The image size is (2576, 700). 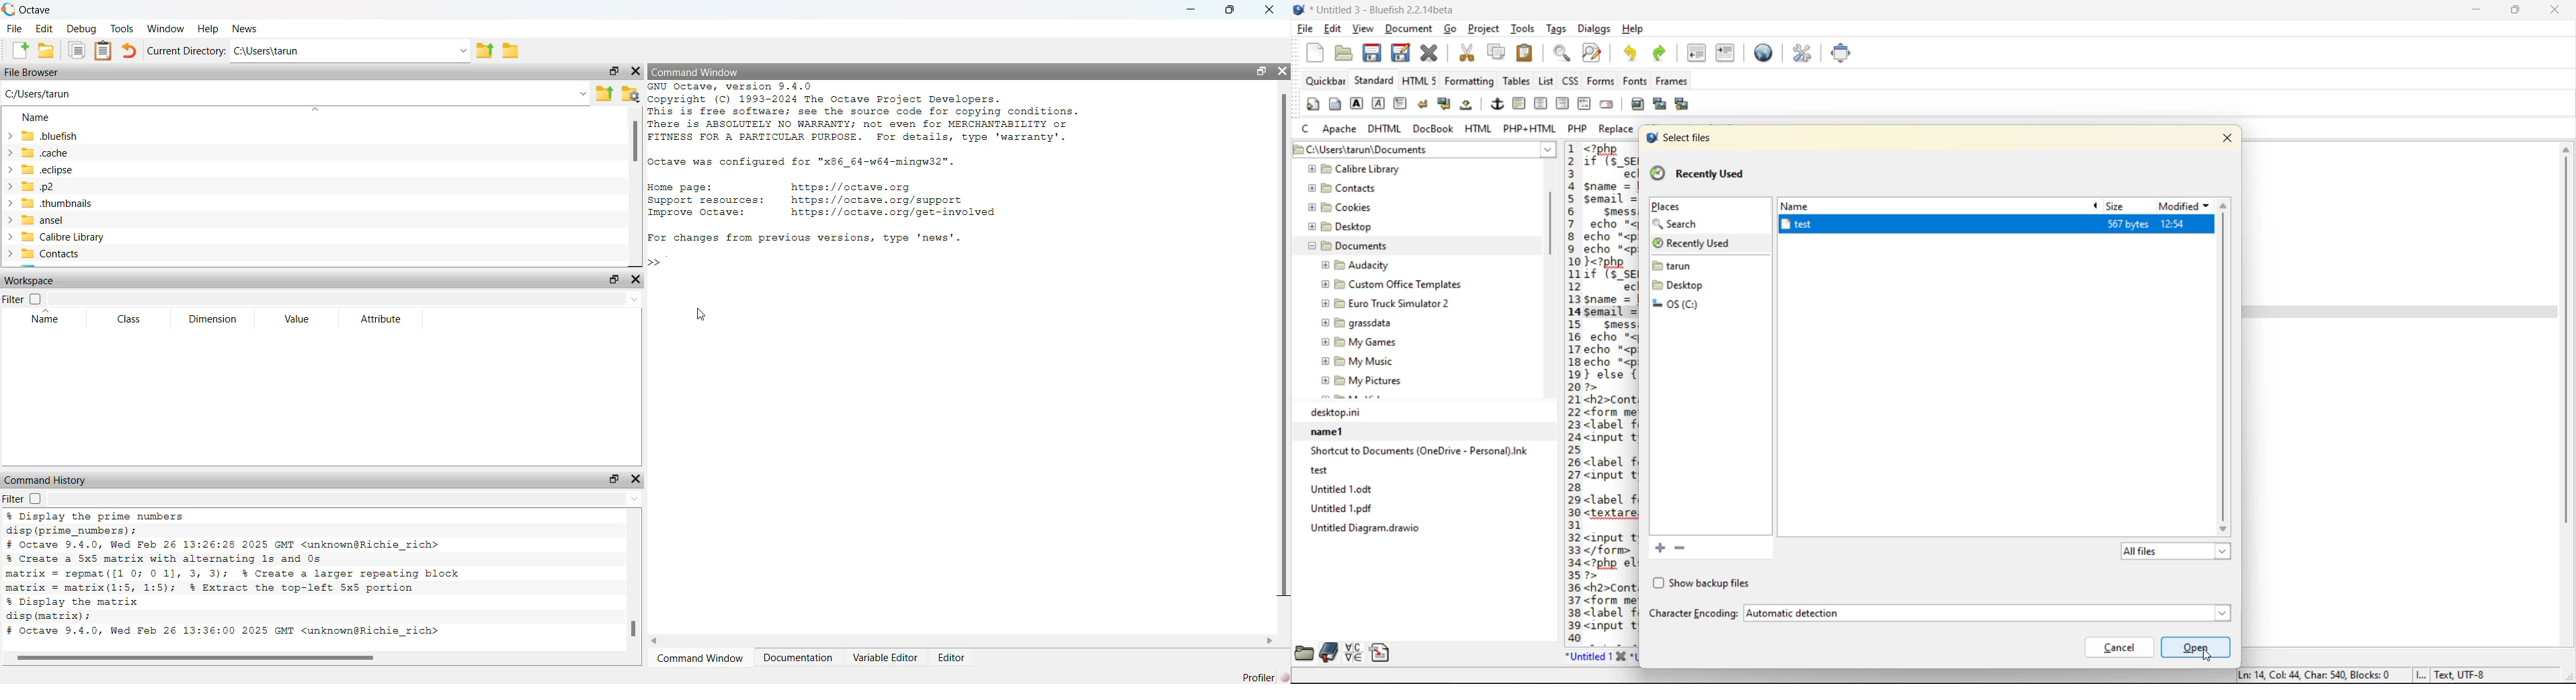 I want to click on save as, so click(x=1404, y=53).